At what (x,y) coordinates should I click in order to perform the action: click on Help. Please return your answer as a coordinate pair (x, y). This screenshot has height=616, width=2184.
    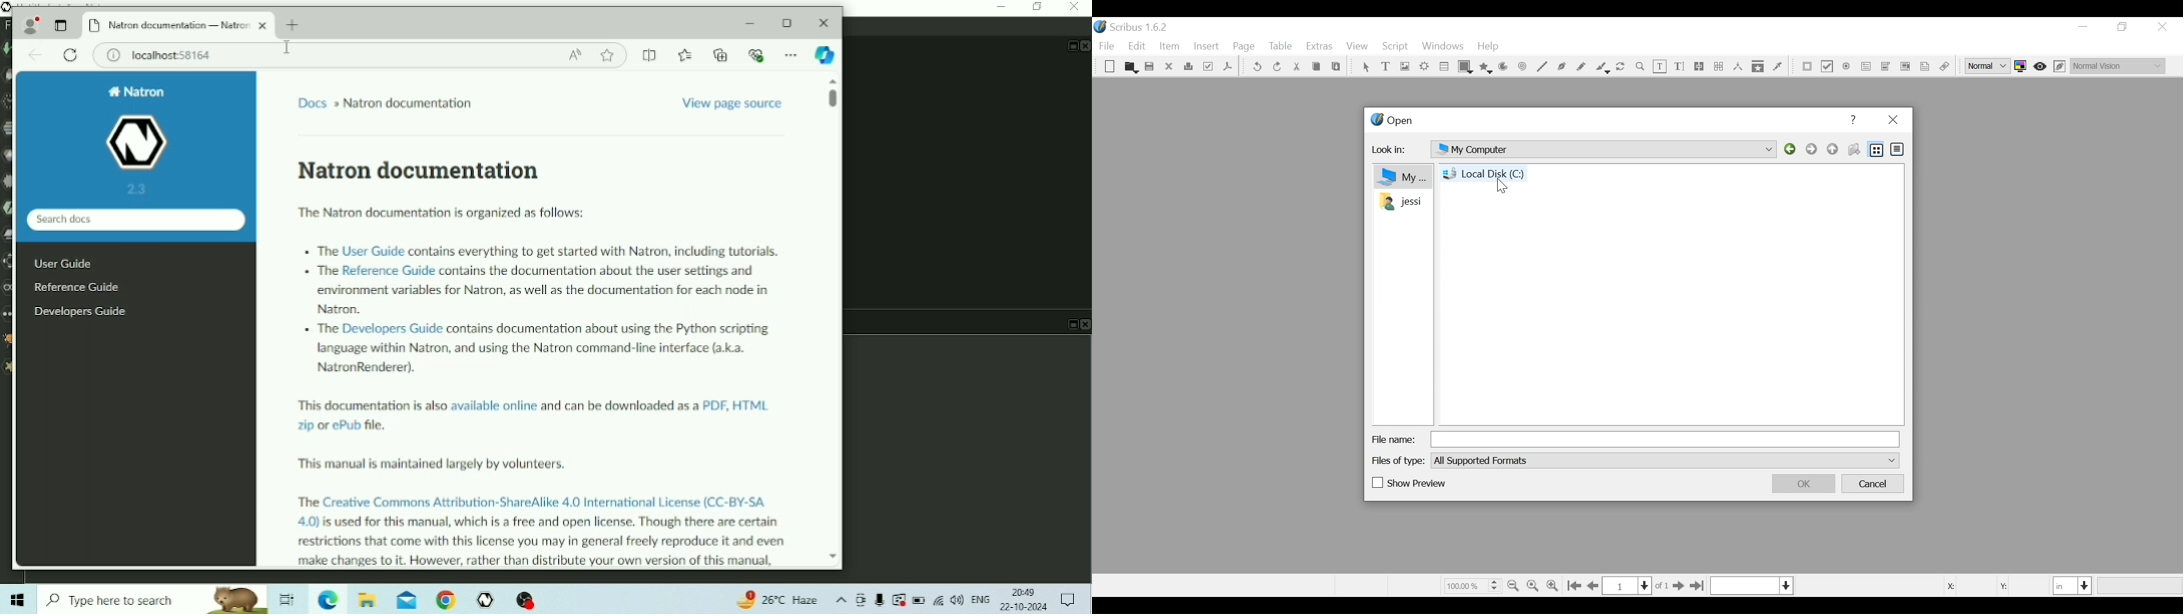
    Looking at the image, I should click on (1489, 47).